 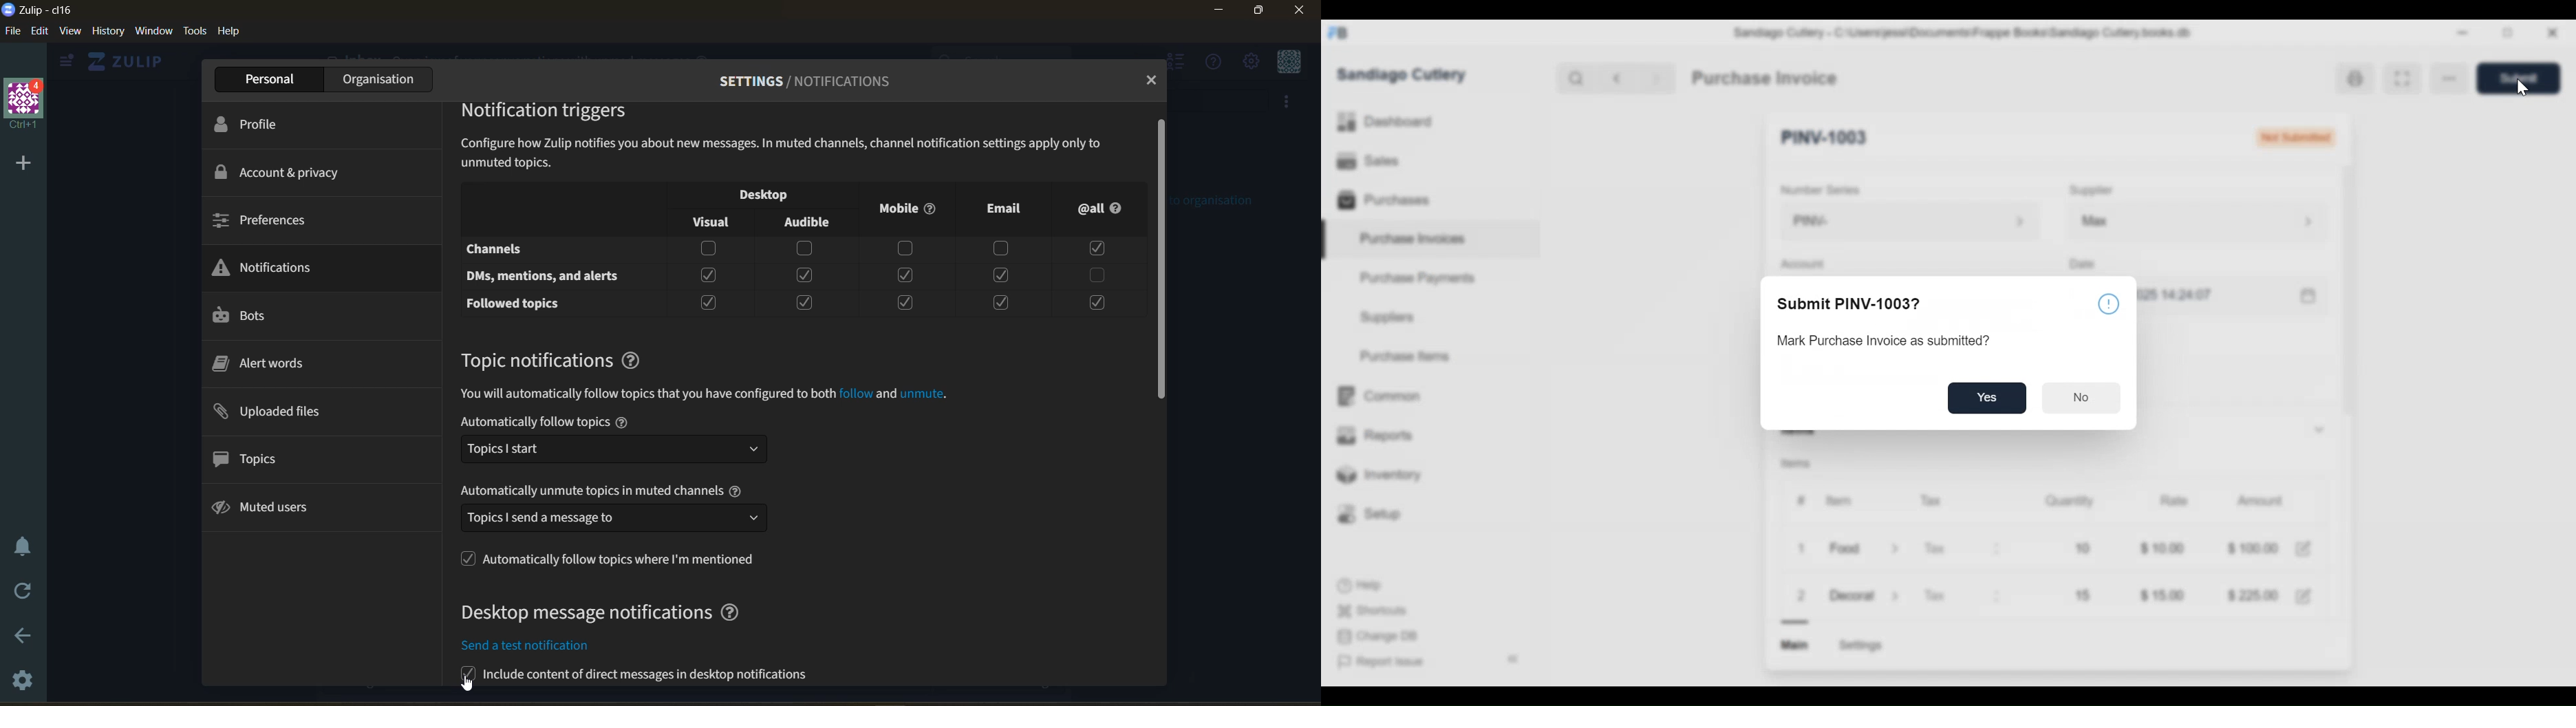 What do you see at coordinates (51, 10) in the screenshot?
I see `app name and organisation name` at bounding box center [51, 10].